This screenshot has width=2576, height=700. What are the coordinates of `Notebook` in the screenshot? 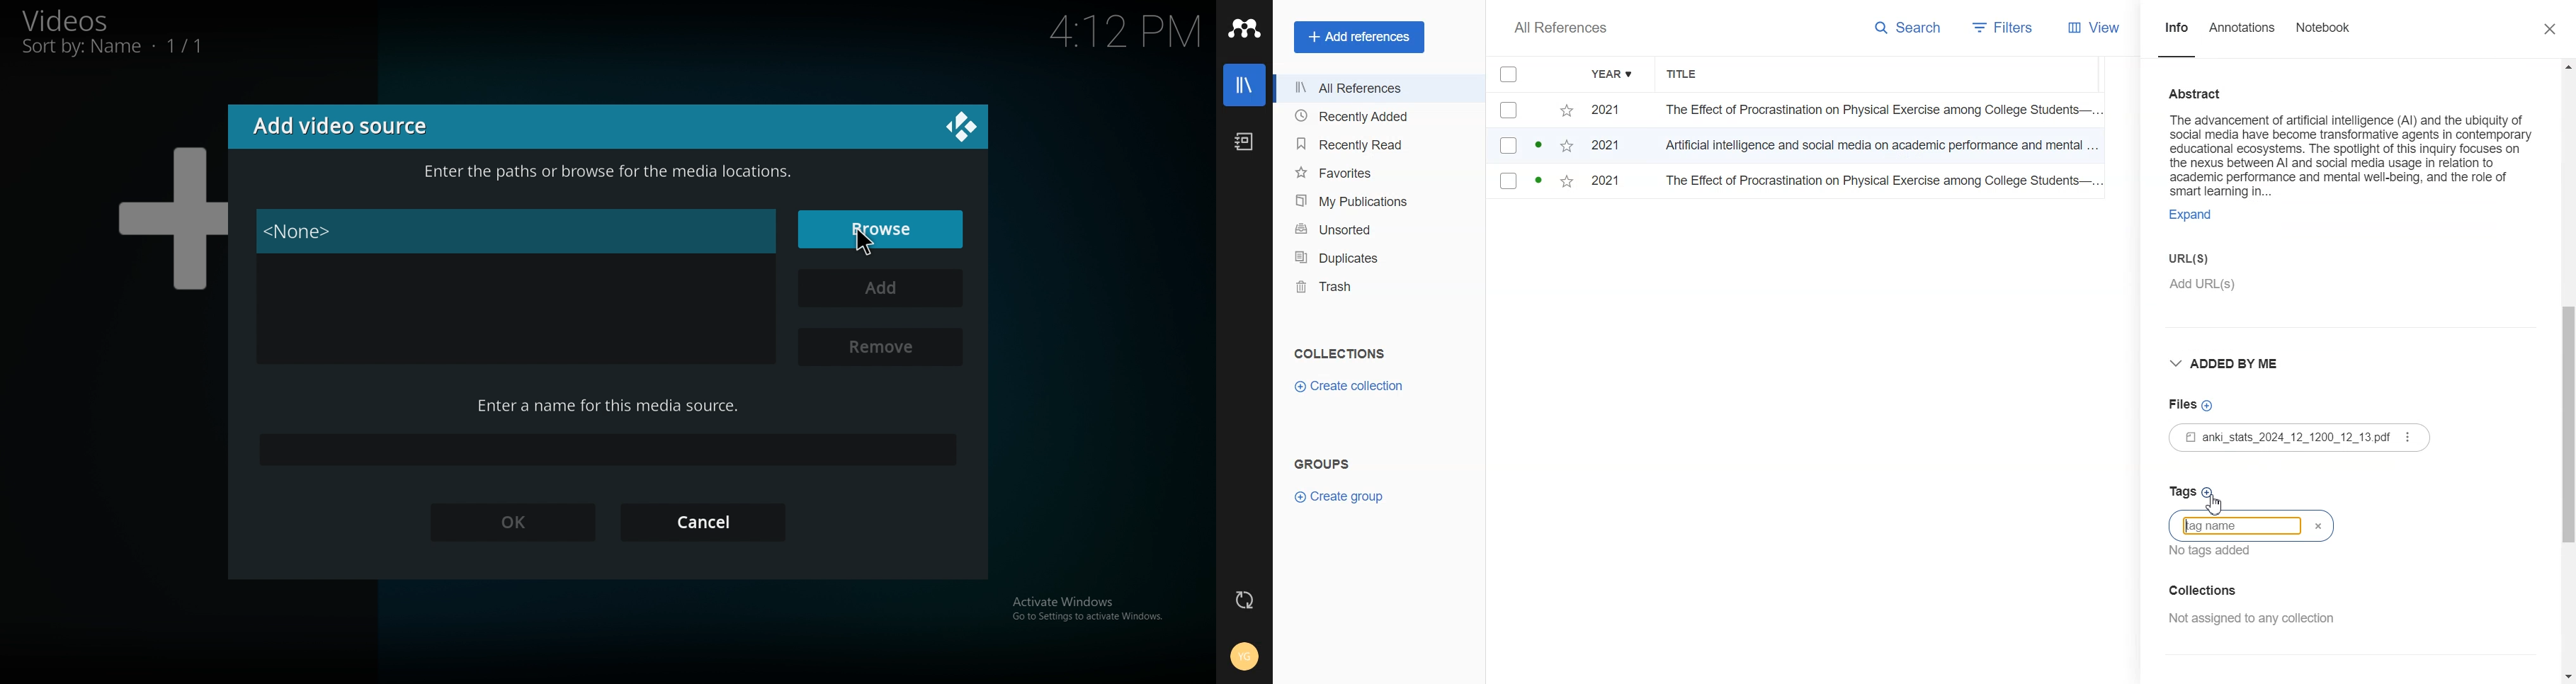 It's located at (2325, 36).